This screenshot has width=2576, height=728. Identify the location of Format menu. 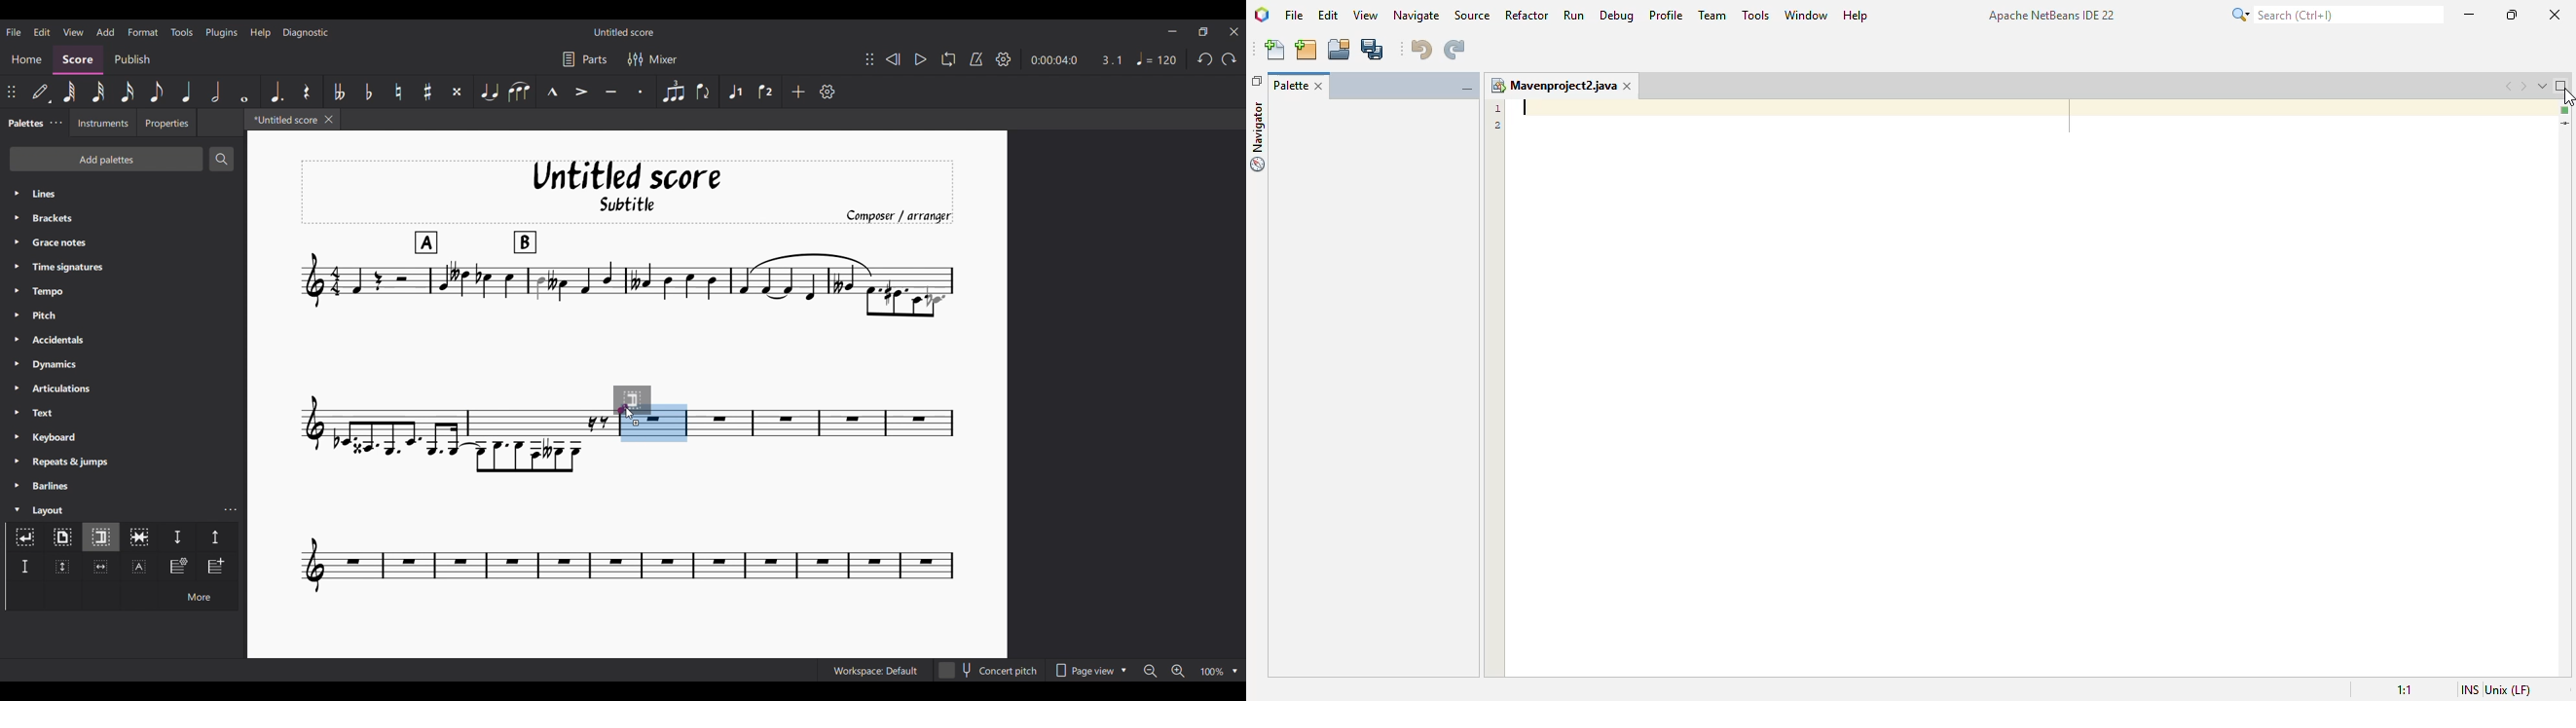
(143, 32).